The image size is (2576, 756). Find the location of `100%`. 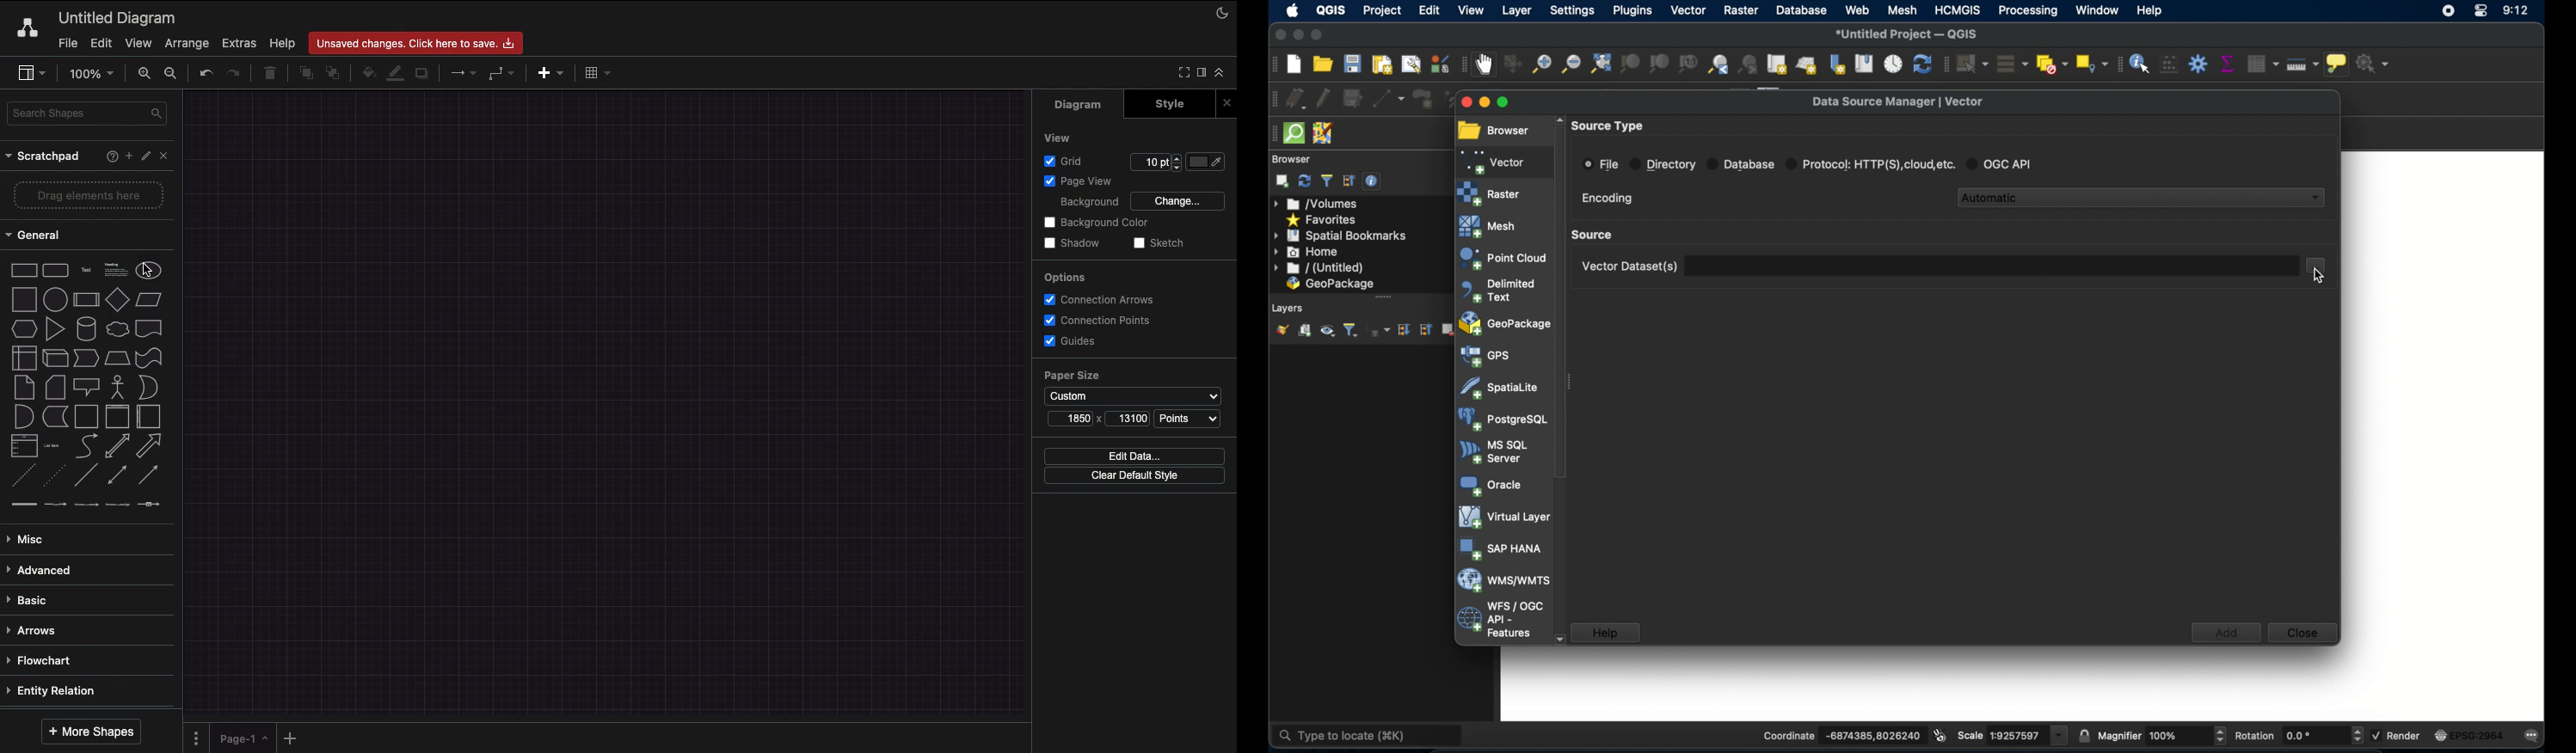

100% is located at coordinates (94, 74).